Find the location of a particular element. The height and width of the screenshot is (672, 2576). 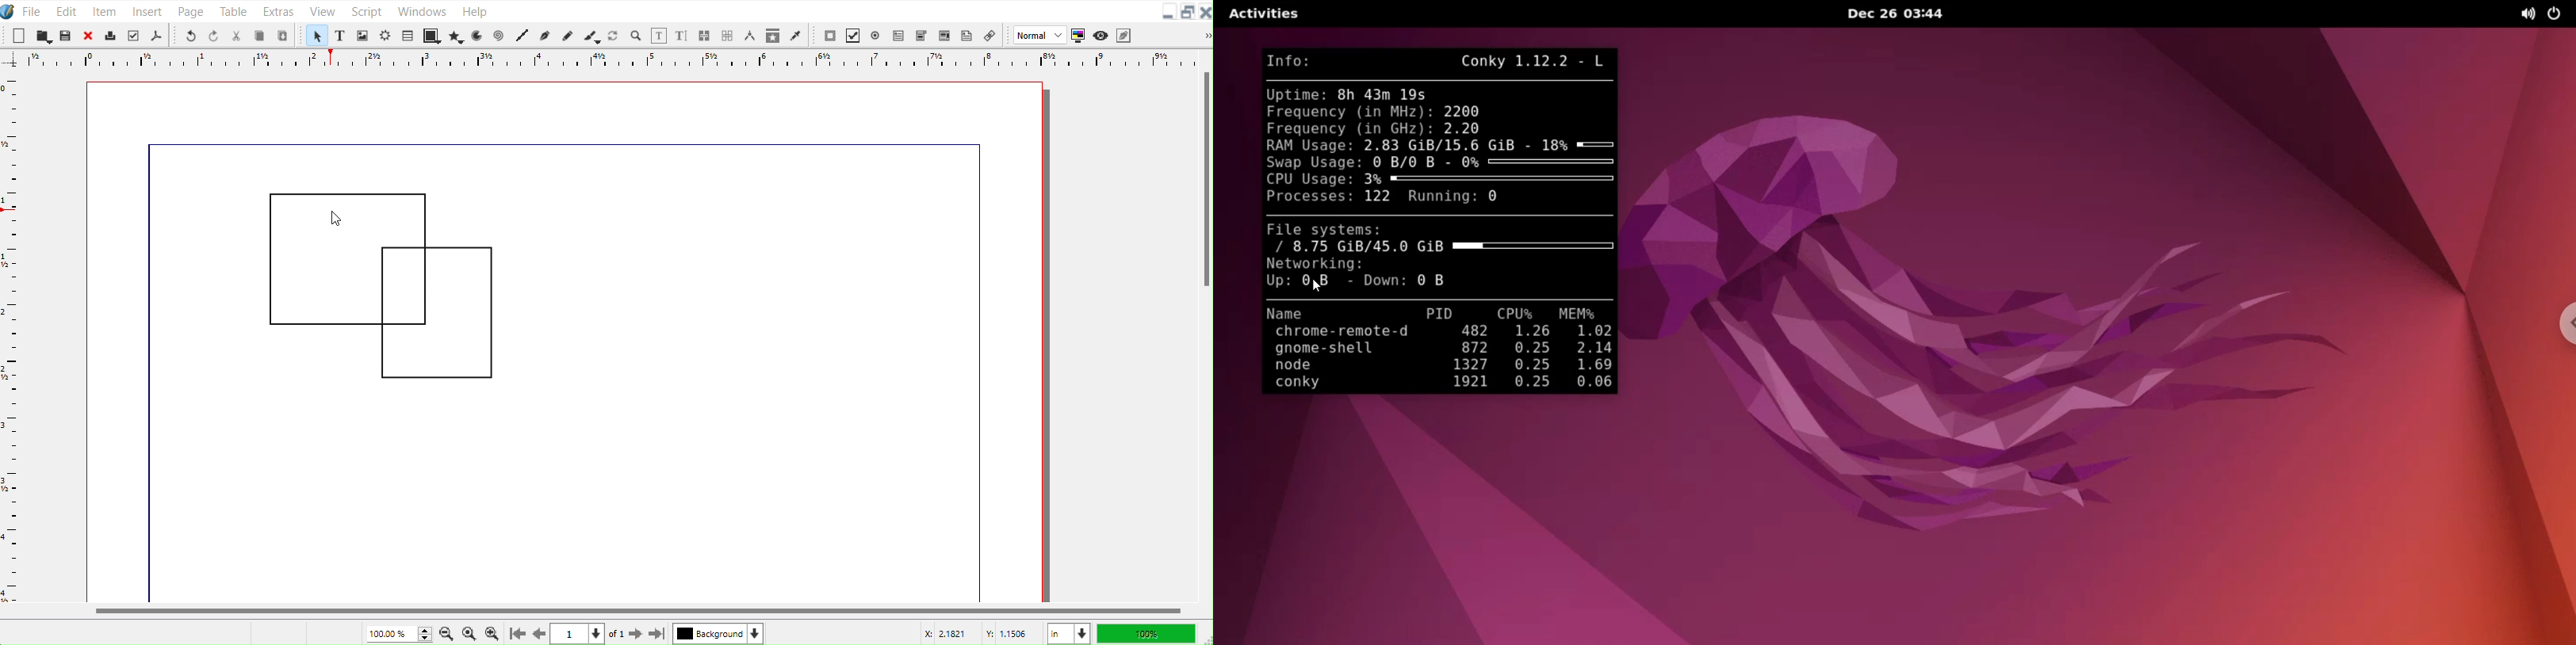

Bezier curve is located at coordinates (545, 36).